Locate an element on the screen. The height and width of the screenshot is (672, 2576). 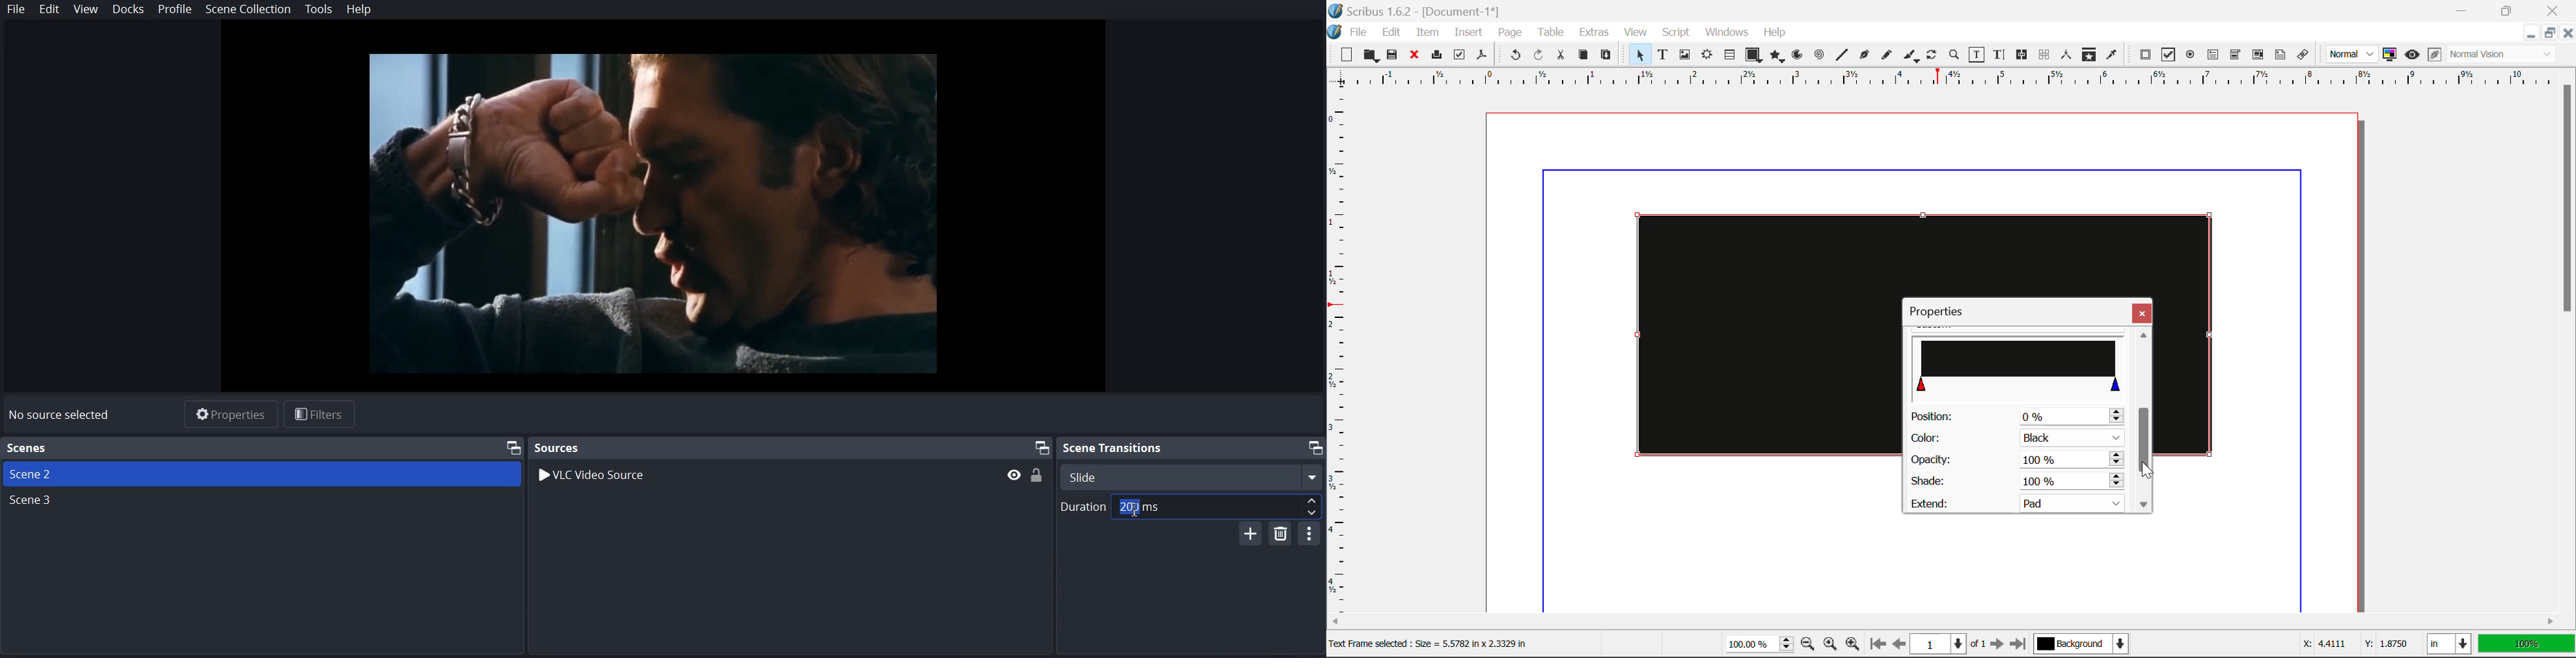
PDF Radio Button is located at coordinates (2190, 57).